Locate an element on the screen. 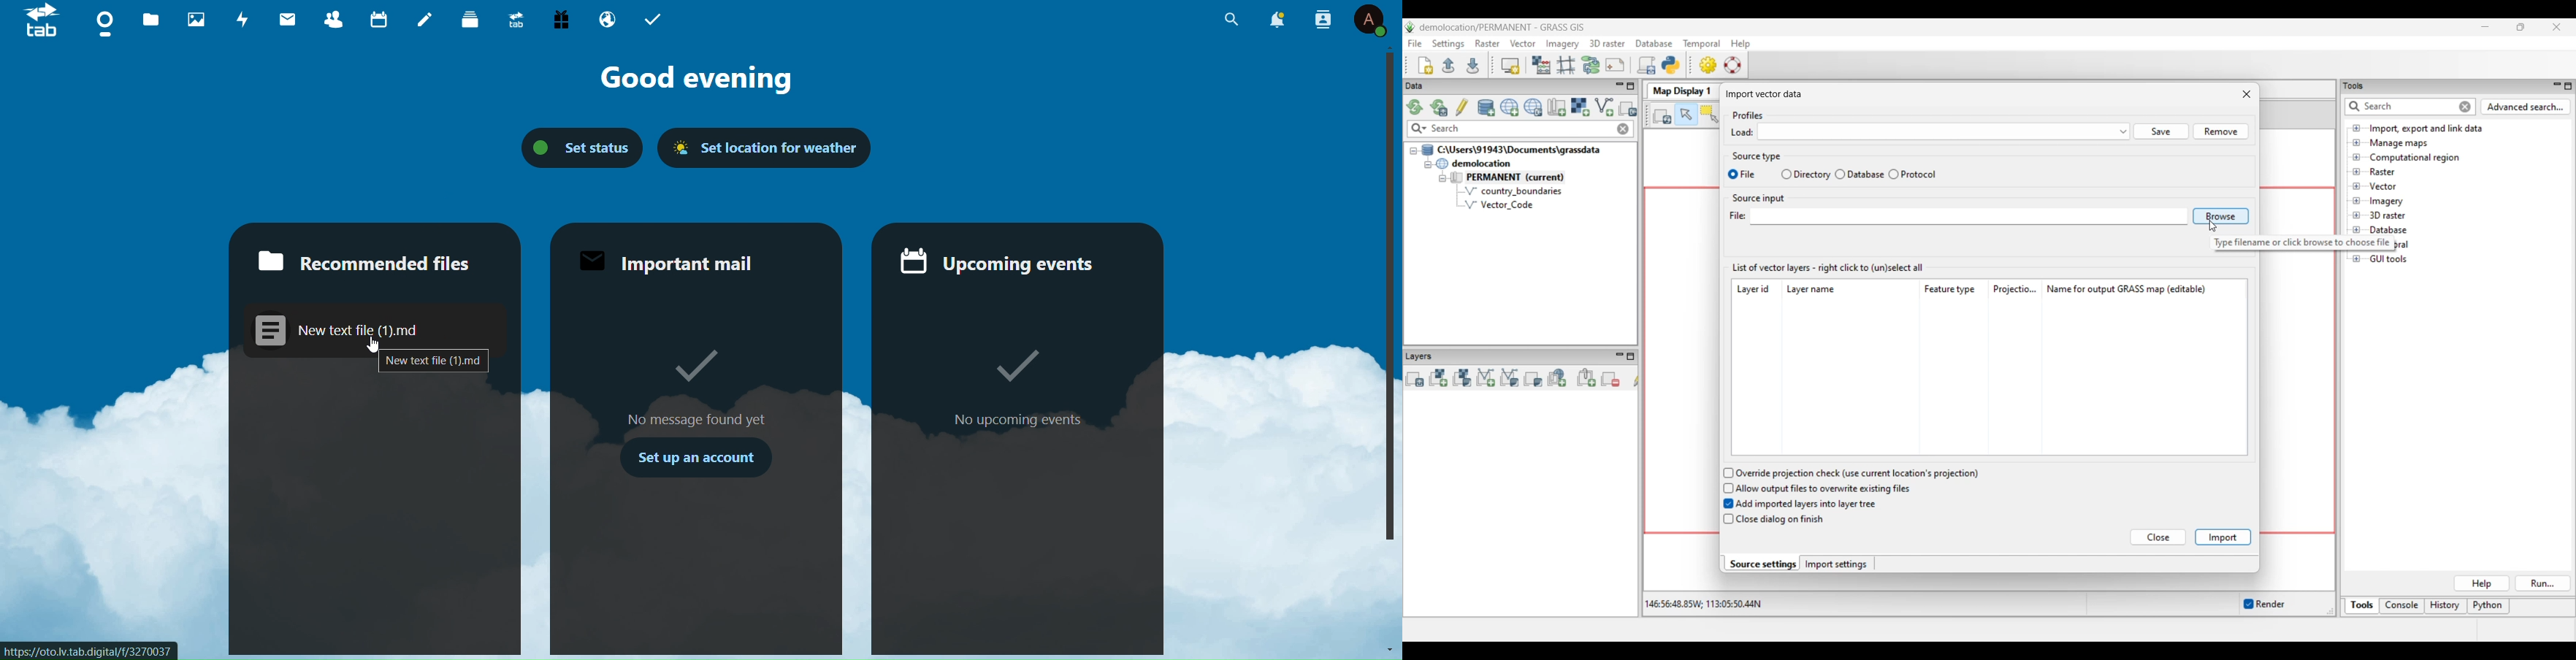 The height and width of the screenshot is (672, 2576). set status is located at coordinates (576, 146).